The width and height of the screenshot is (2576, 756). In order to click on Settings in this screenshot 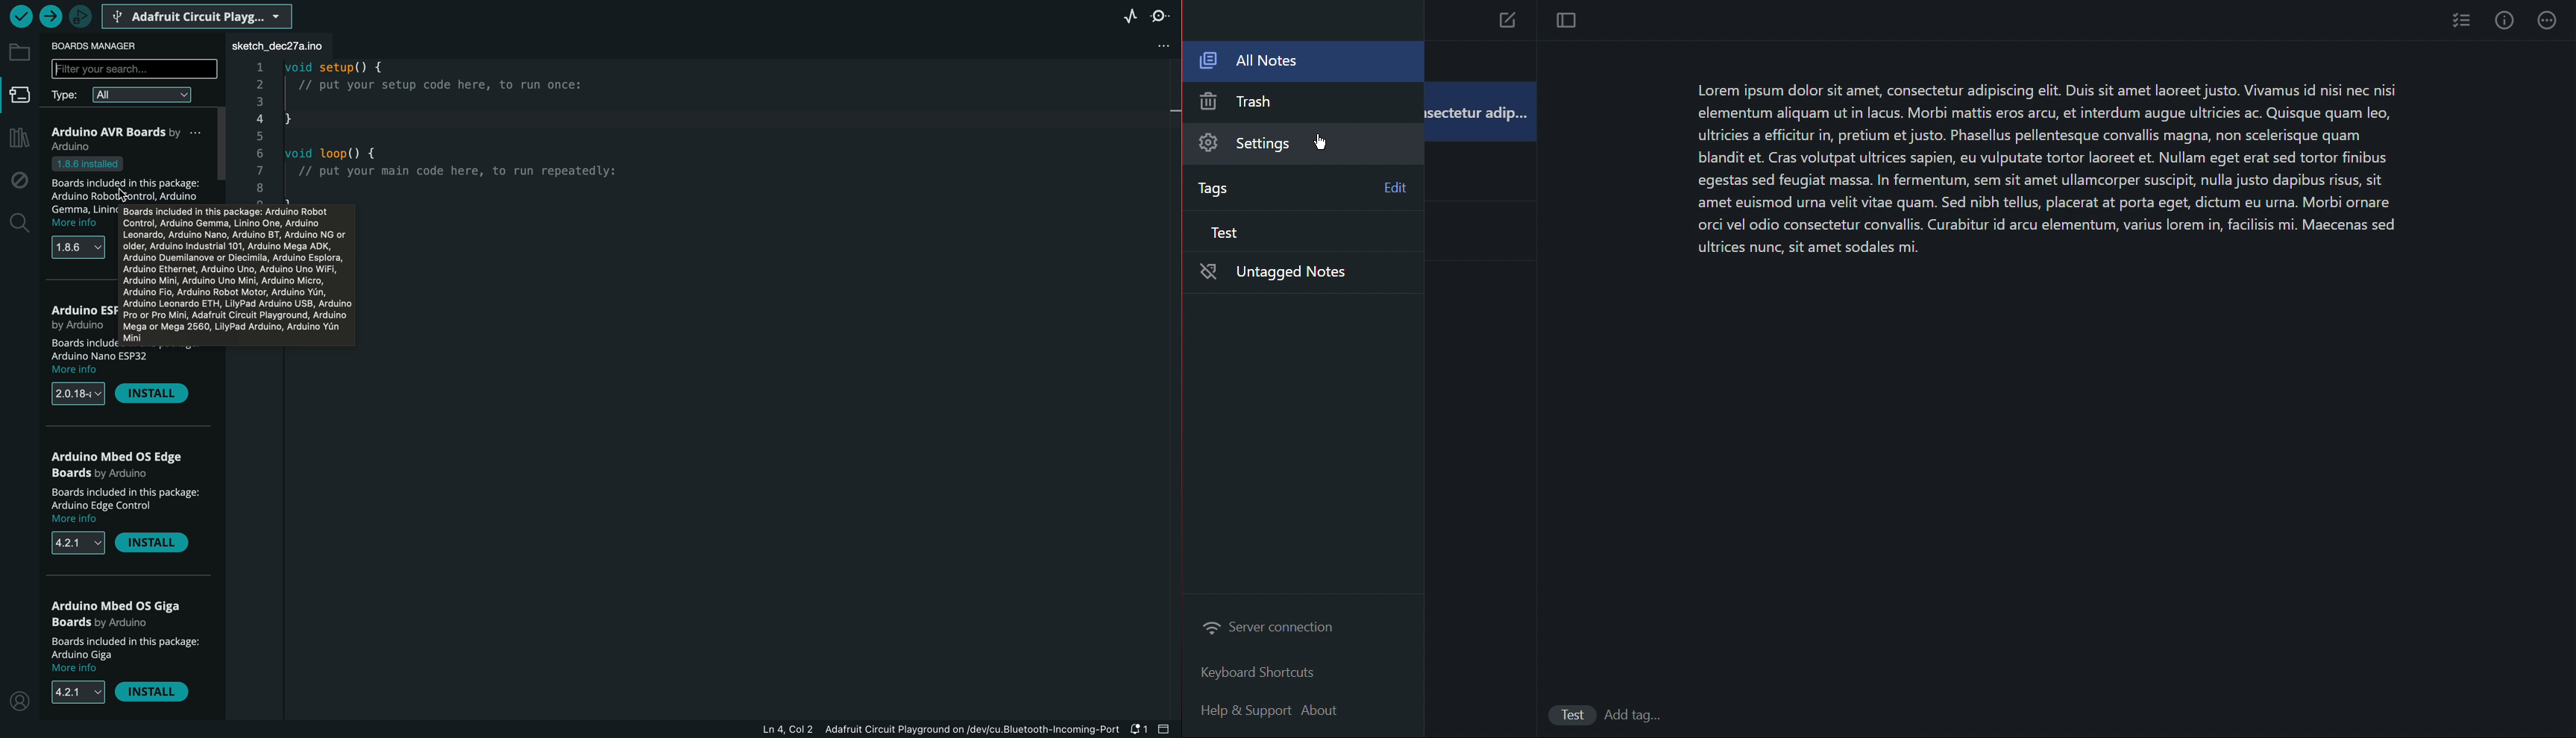, I will do `click(1263, 144)`.